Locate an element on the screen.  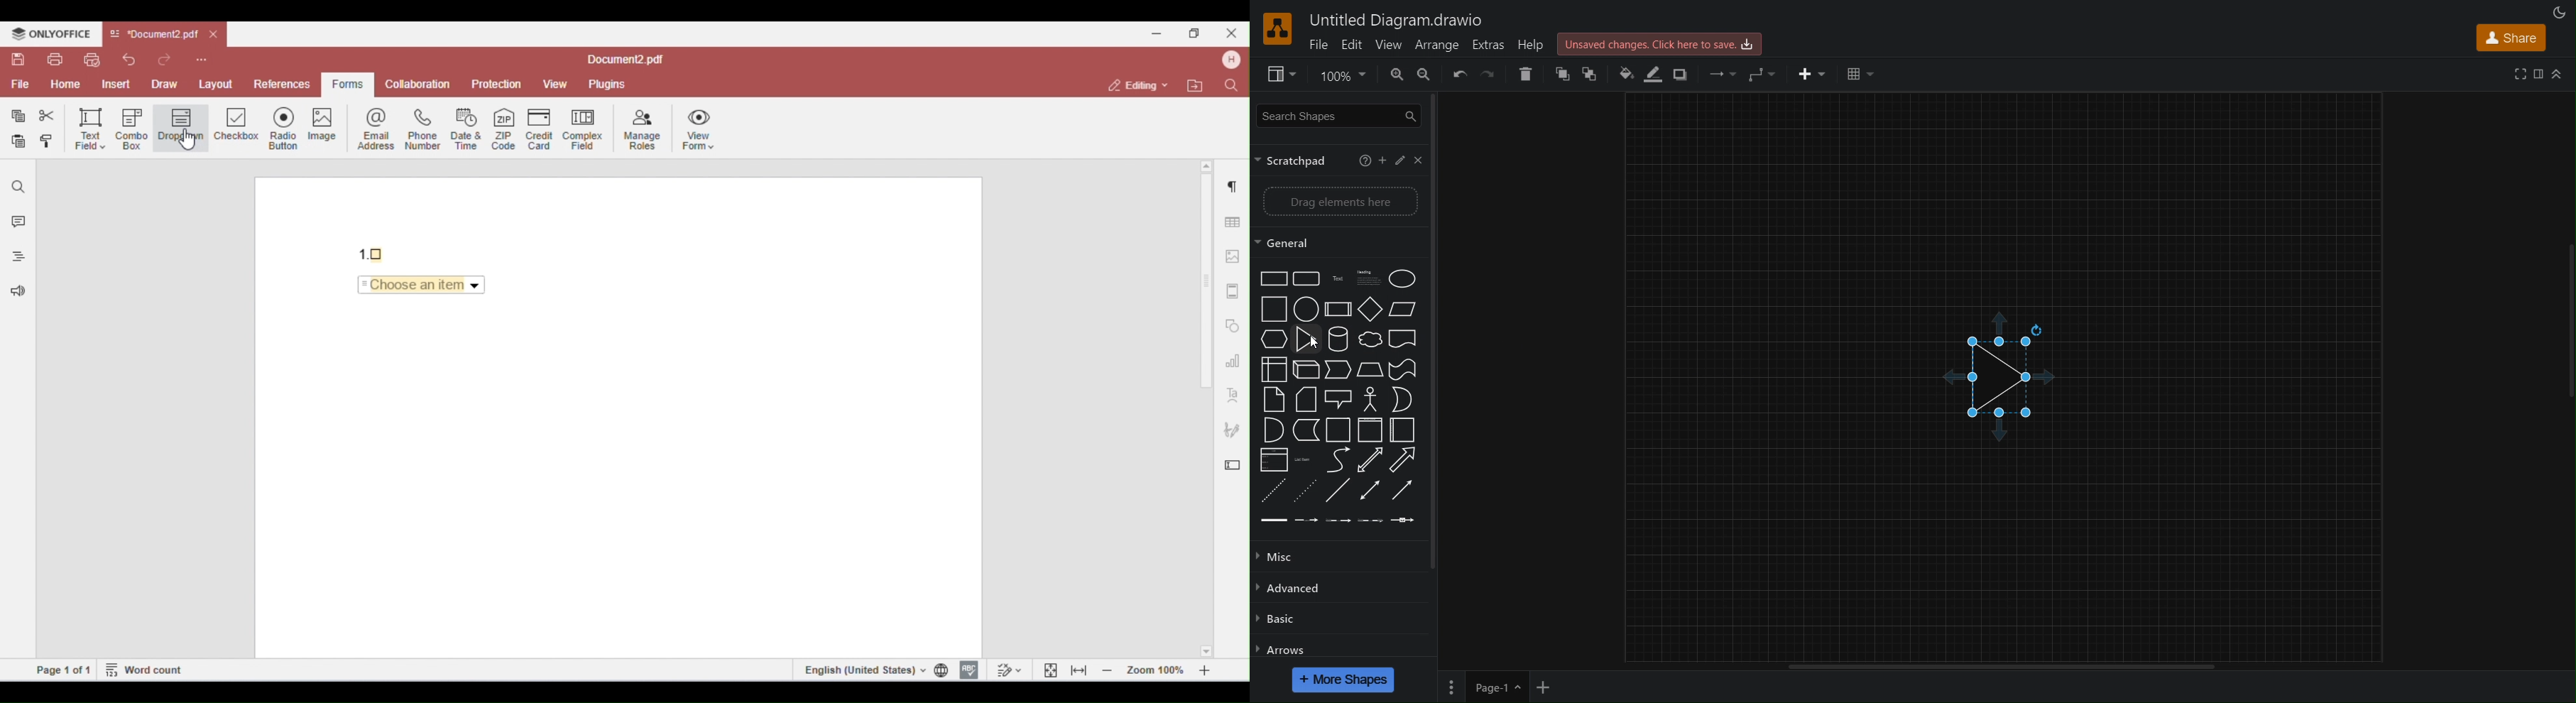
Collapse is located at coordinates (2556, 75).